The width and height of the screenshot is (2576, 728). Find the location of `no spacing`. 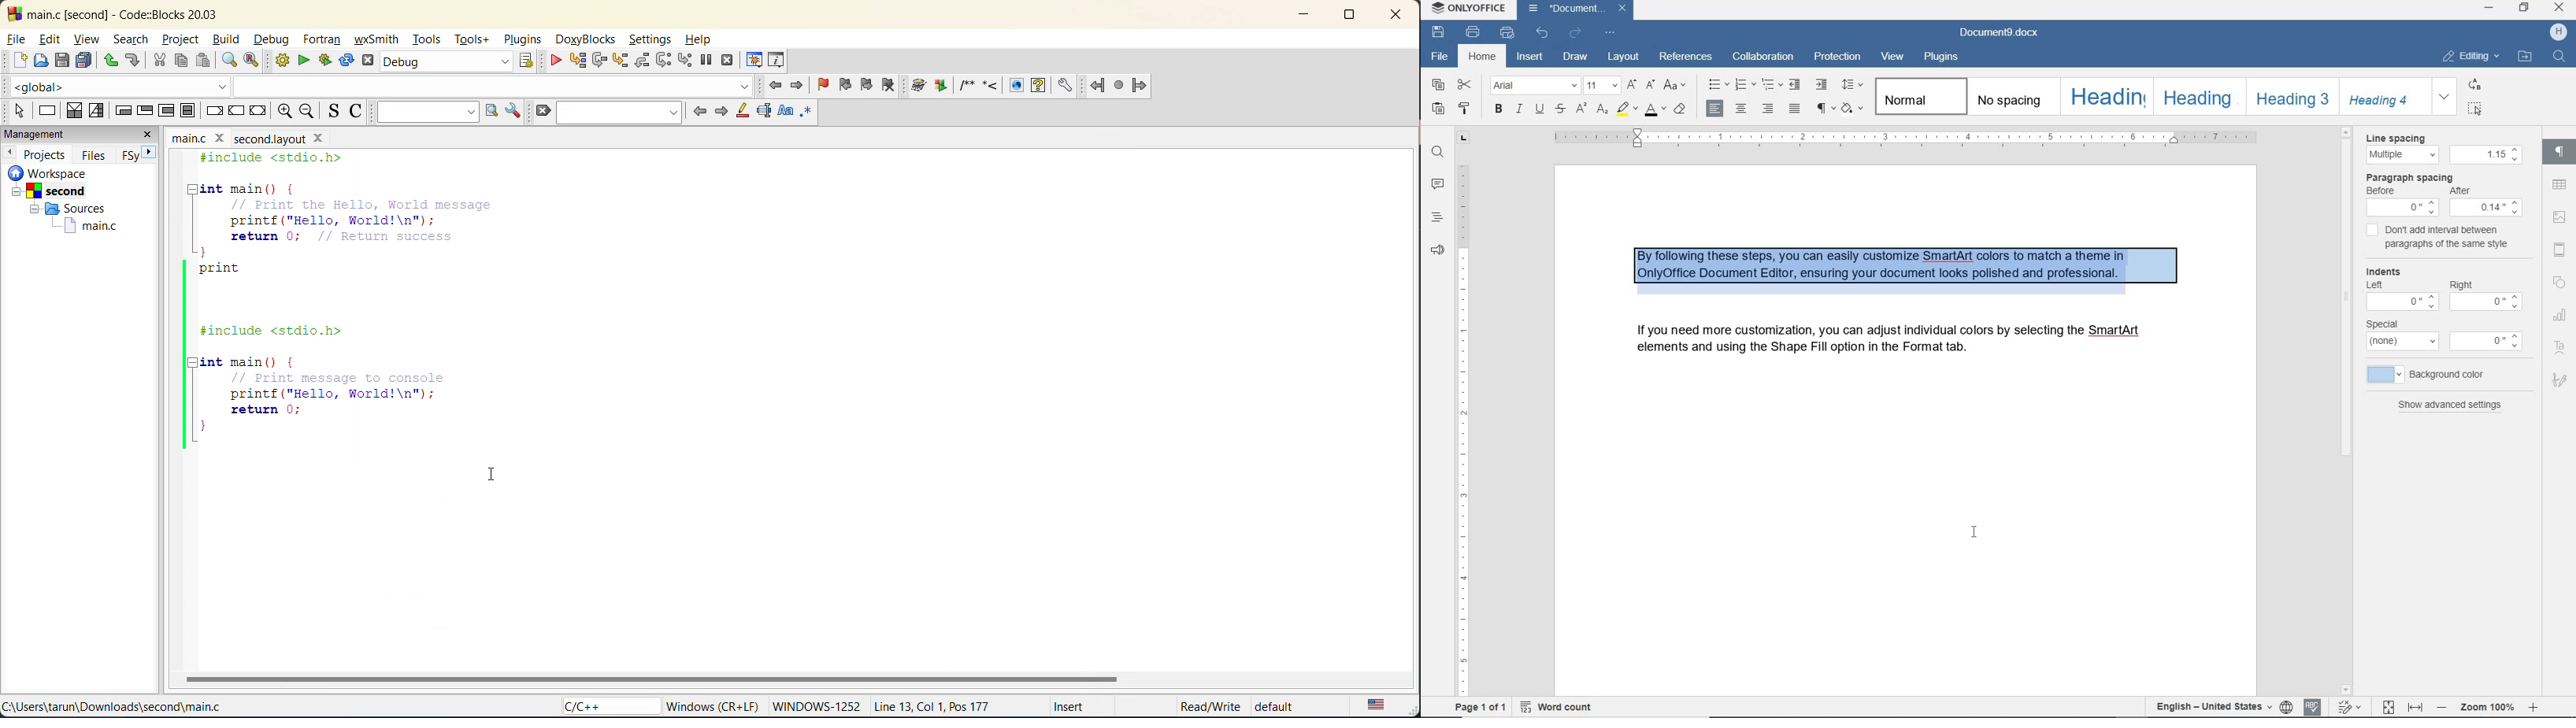

no spacing is located at coordinates (2011, 98).